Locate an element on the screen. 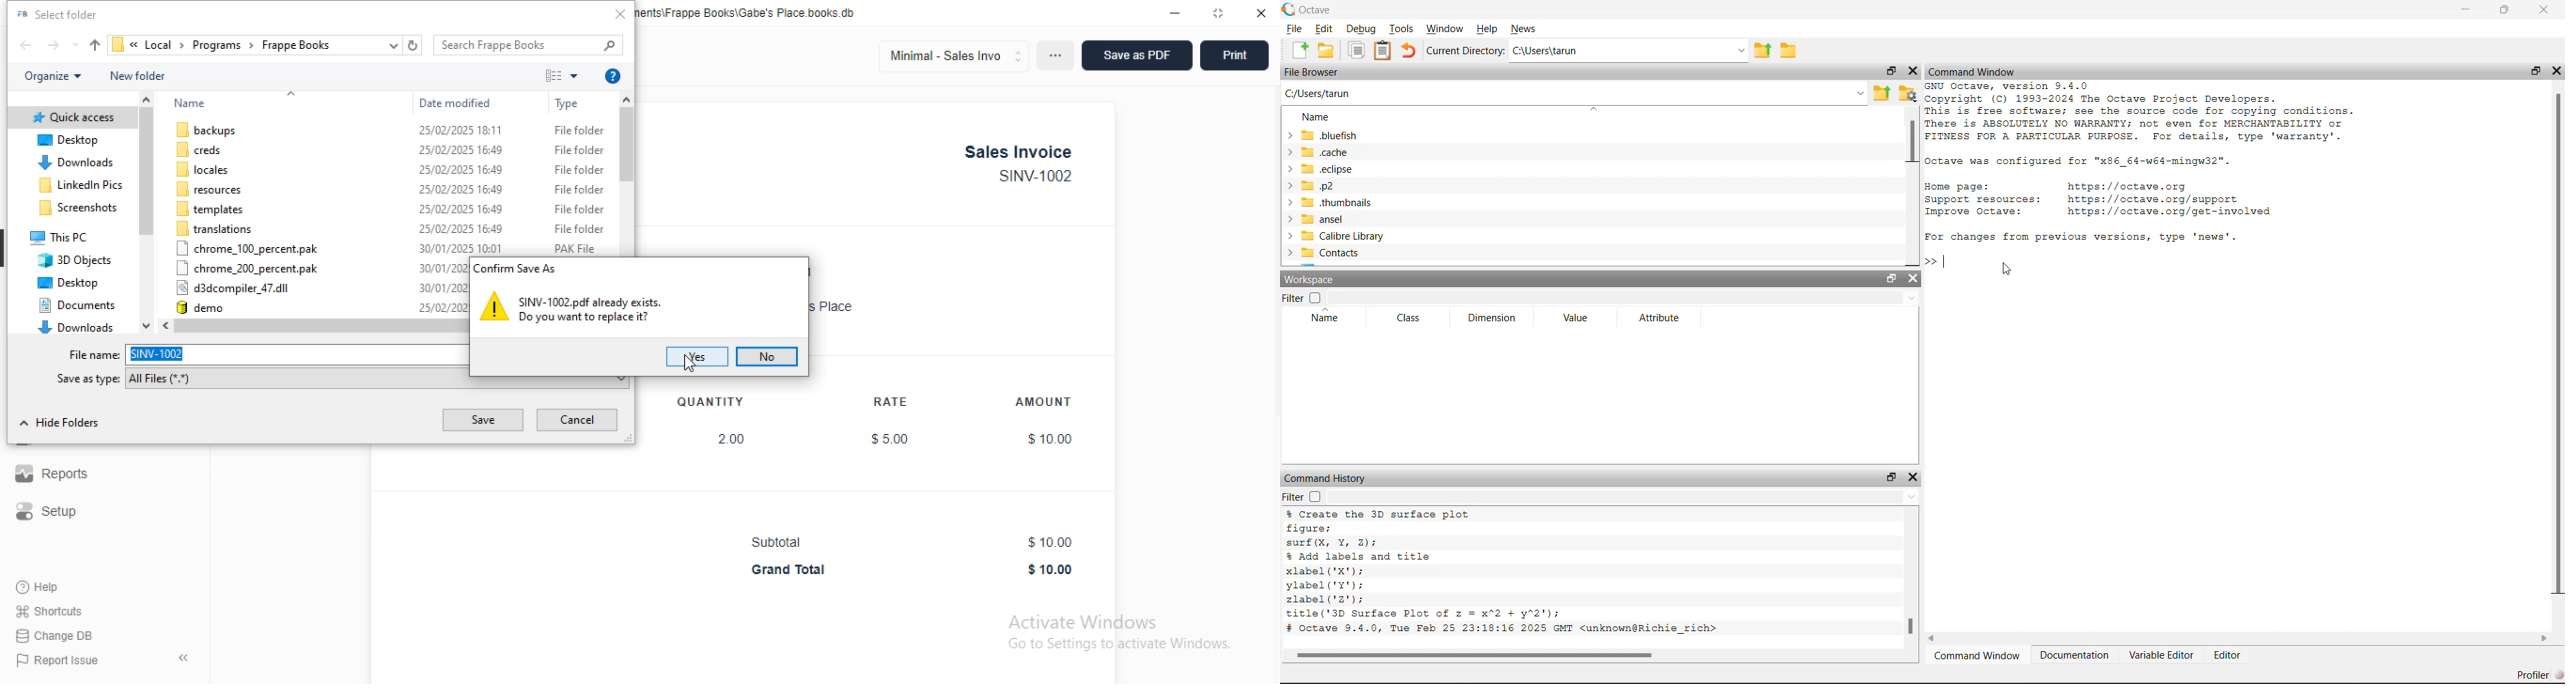 This screenshot has height=700, width=2576. SINV-1002 is located at coordinates (1035, 176).